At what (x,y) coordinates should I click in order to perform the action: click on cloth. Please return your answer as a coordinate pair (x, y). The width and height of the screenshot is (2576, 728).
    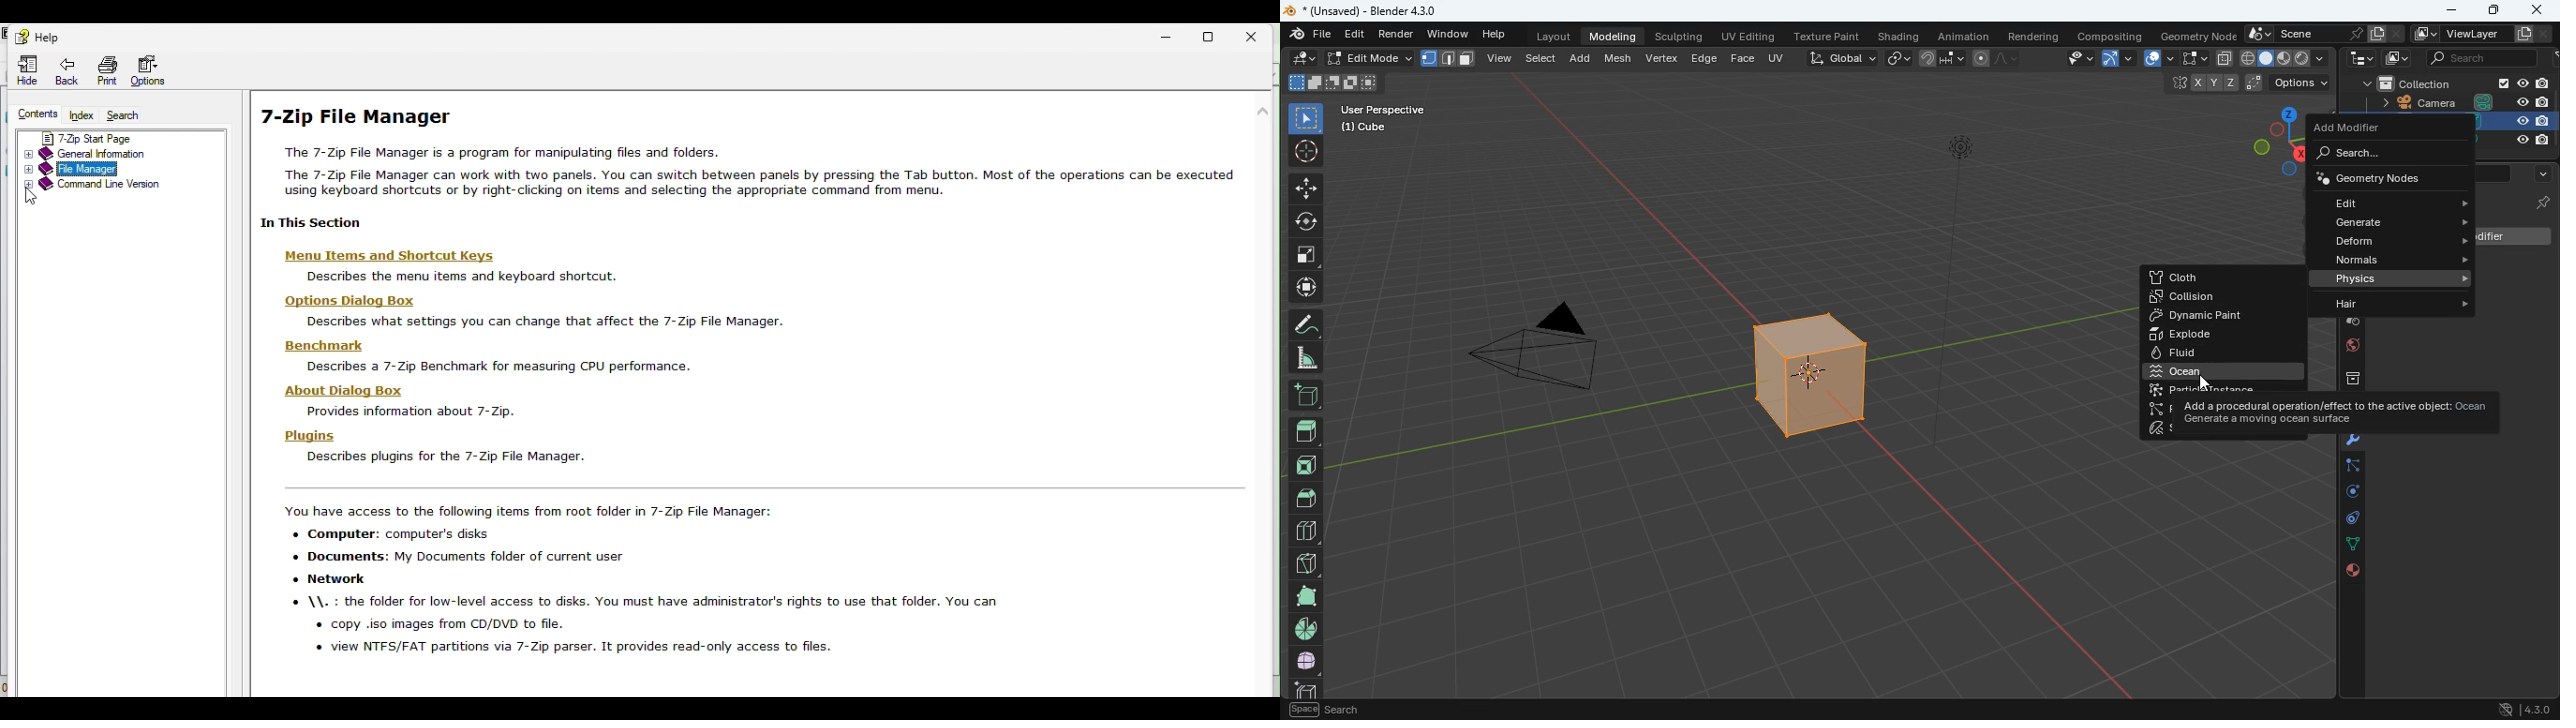
    Looking at the image, I should click on (2200, 277).